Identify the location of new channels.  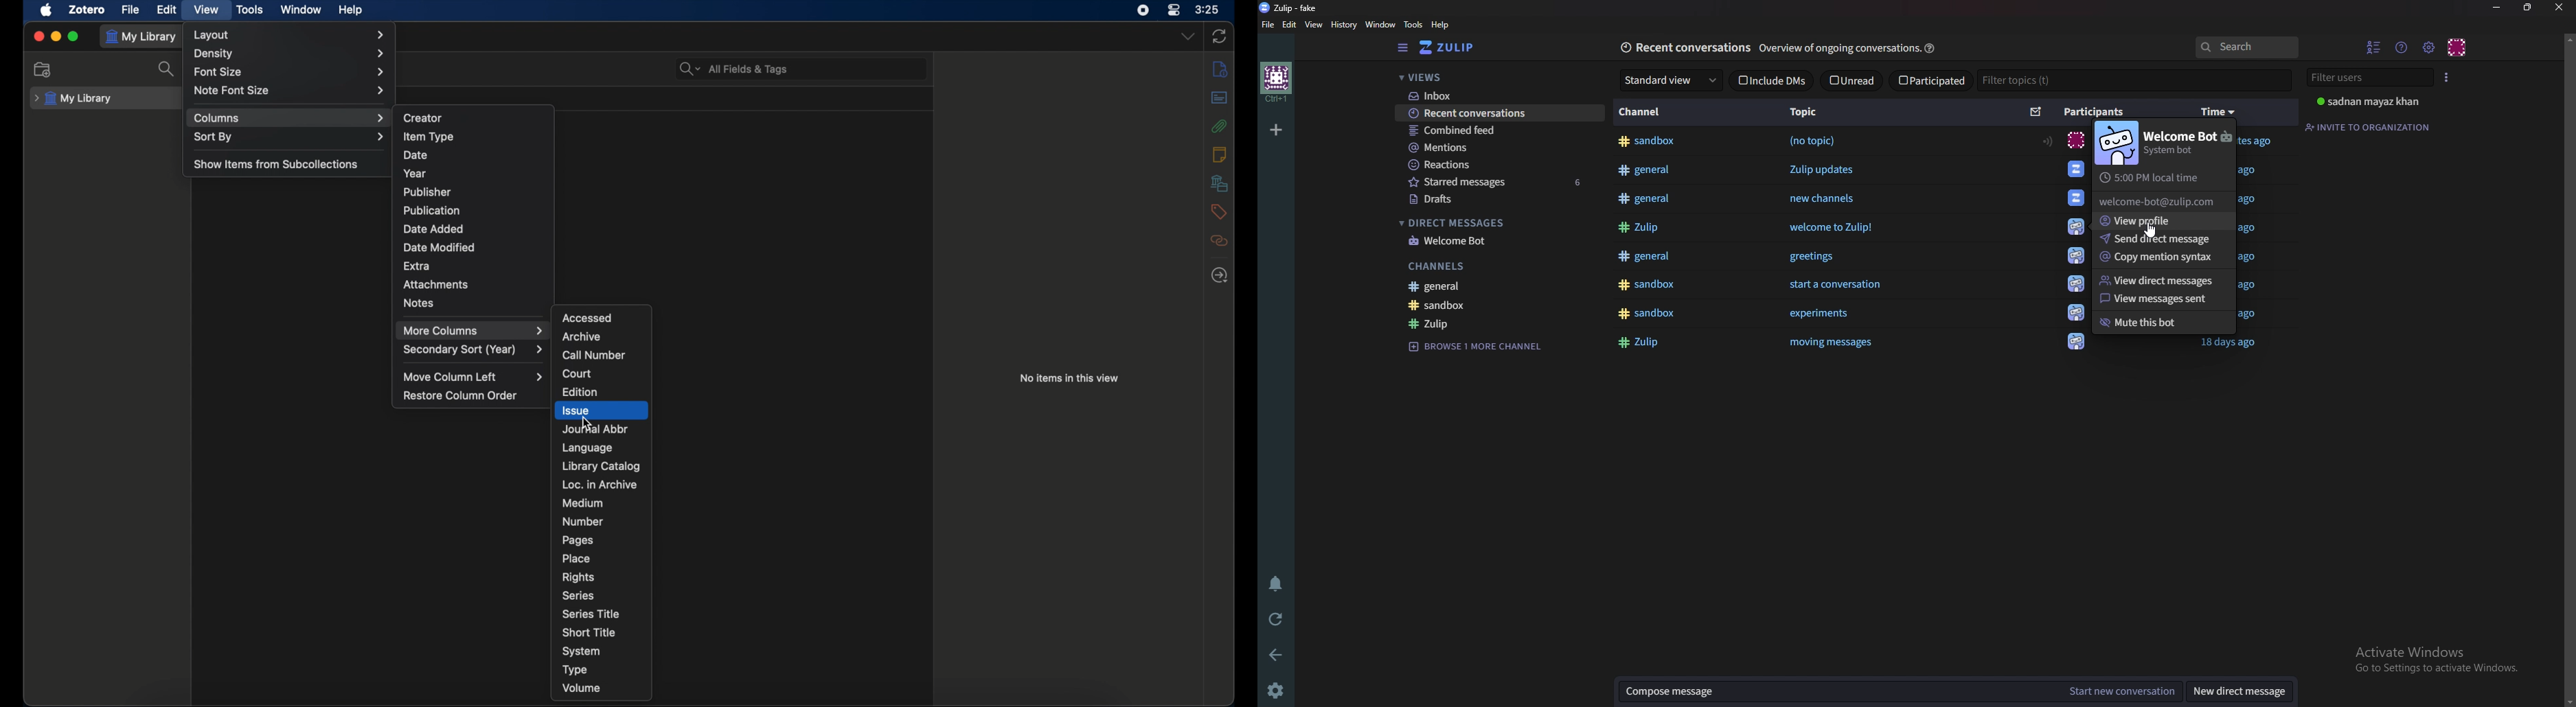
(1825, 198).